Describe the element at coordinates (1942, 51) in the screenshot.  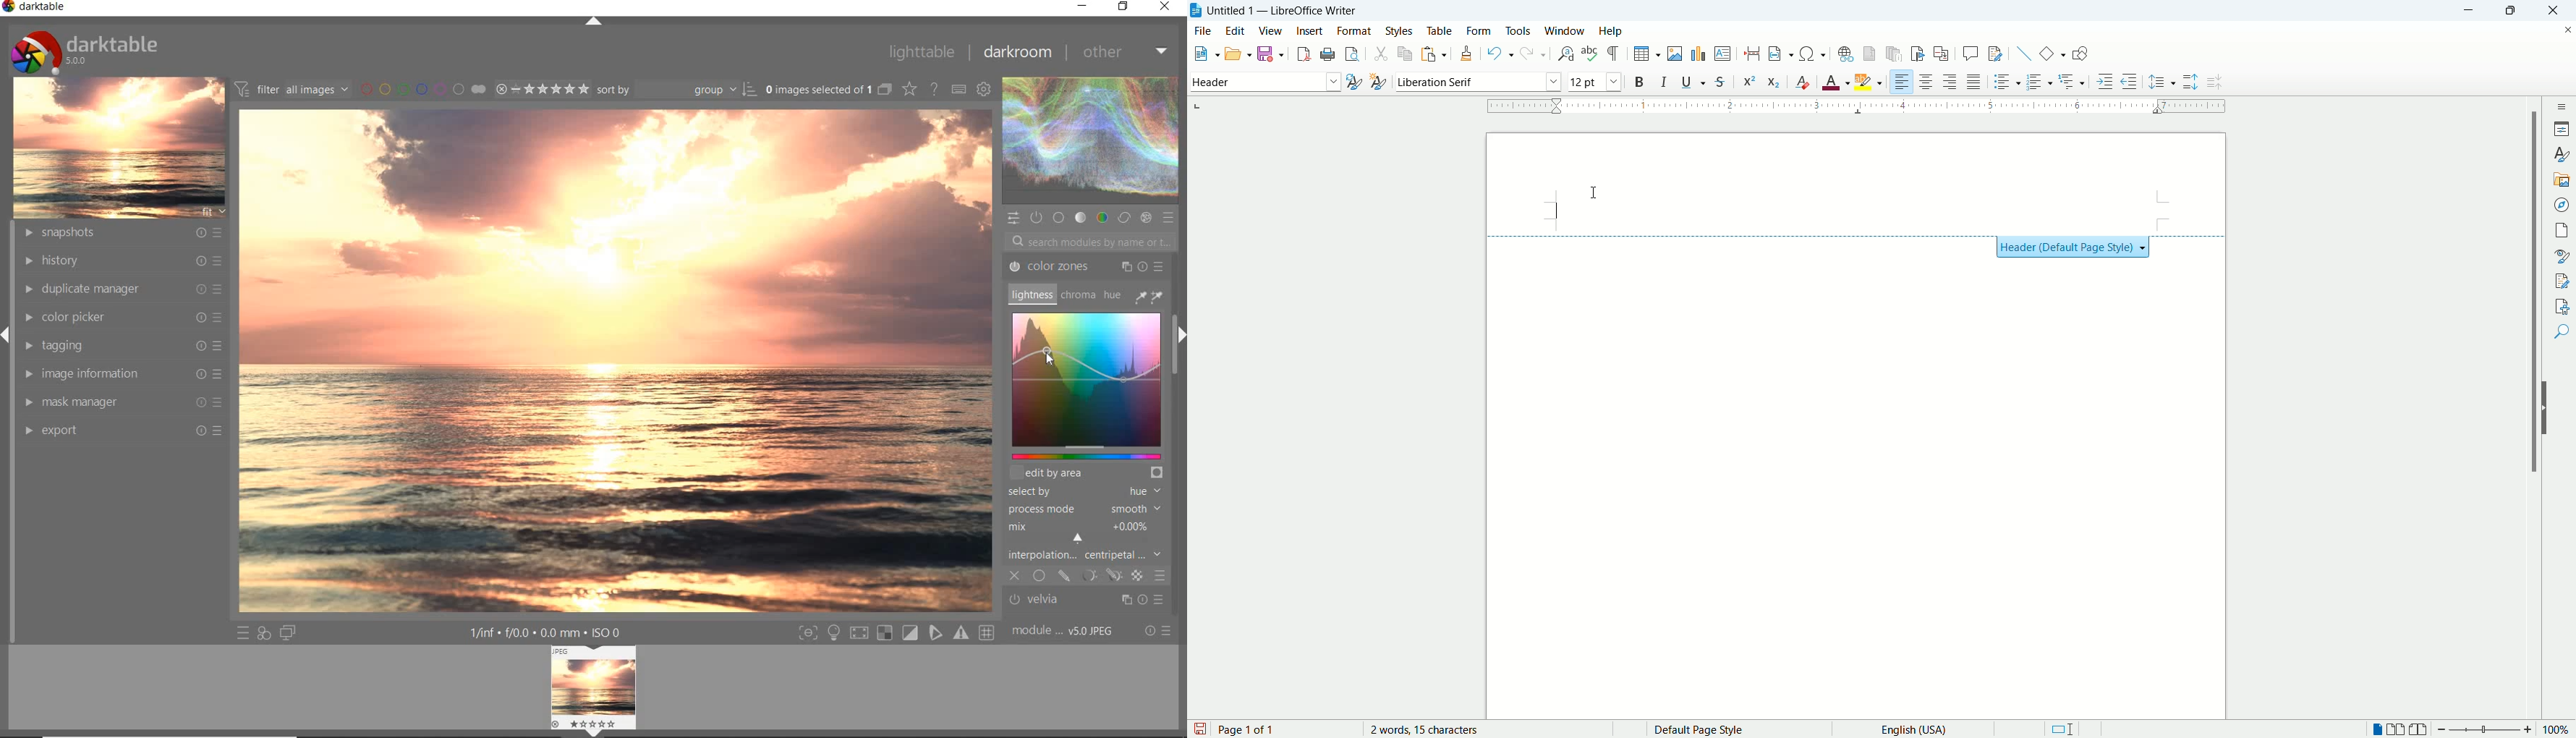
I see `insert cross references` at that location.